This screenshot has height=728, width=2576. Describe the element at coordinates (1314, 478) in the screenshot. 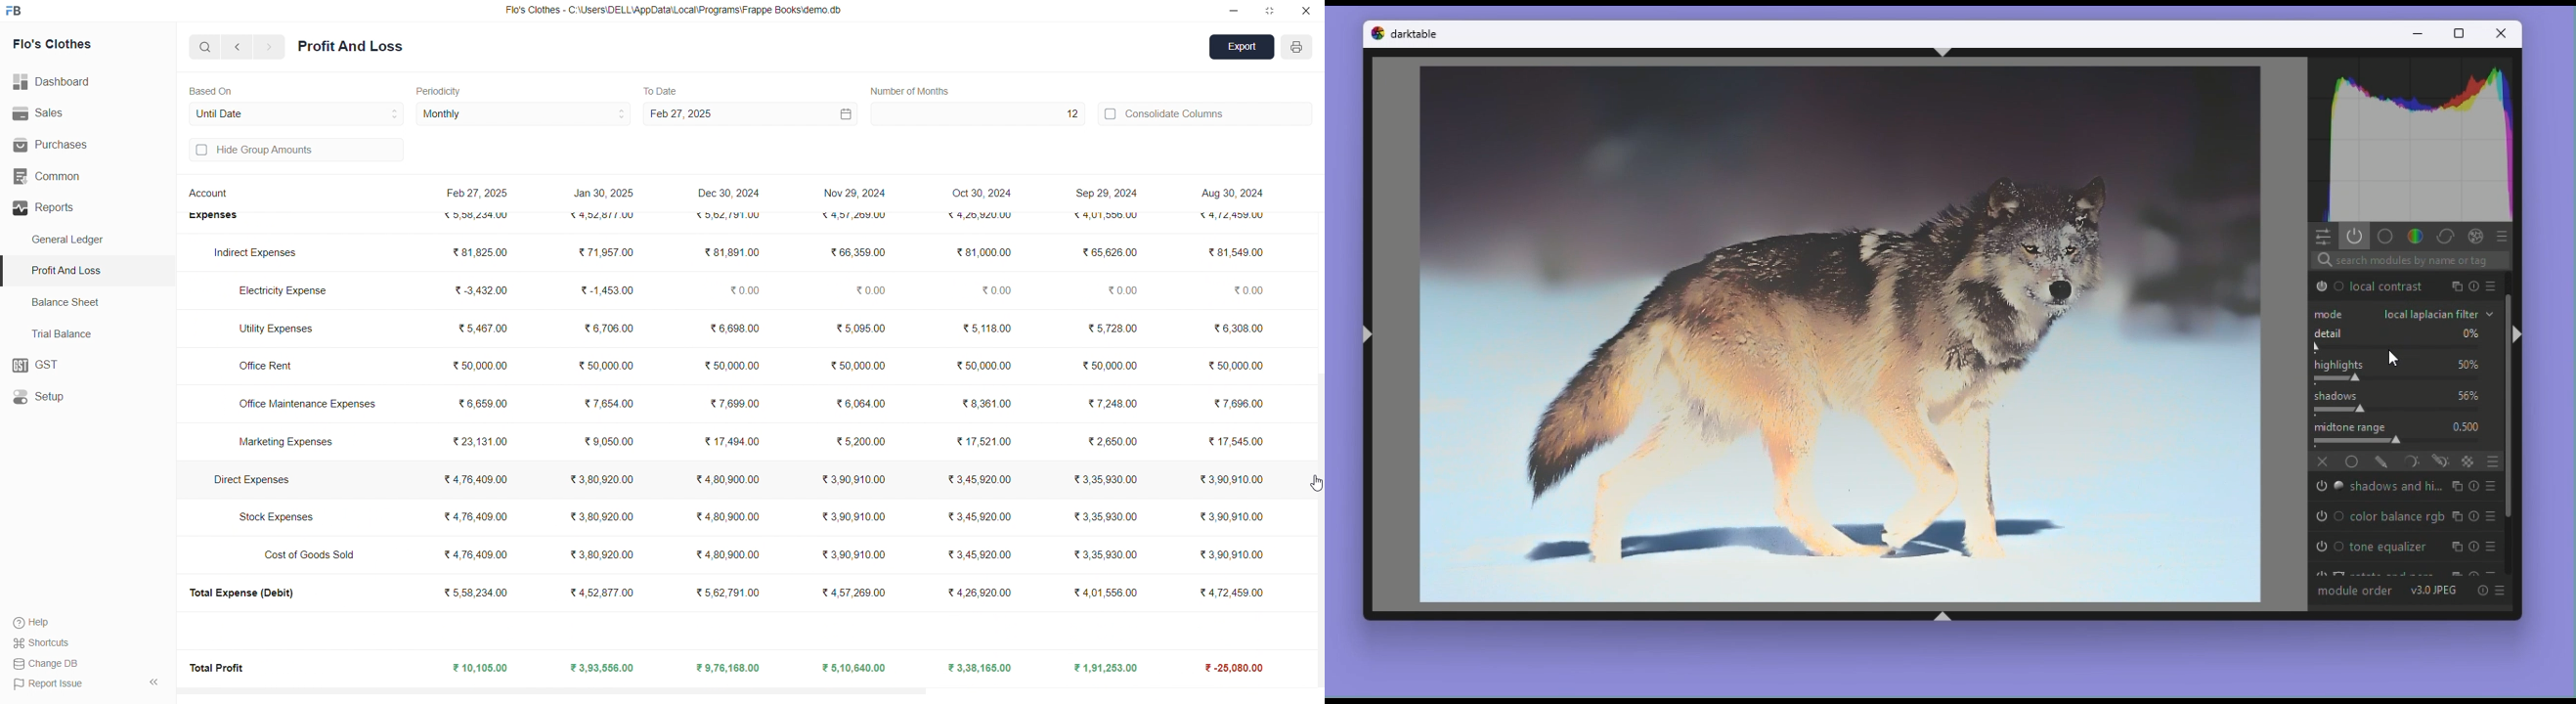

I see `cursor` at that location.